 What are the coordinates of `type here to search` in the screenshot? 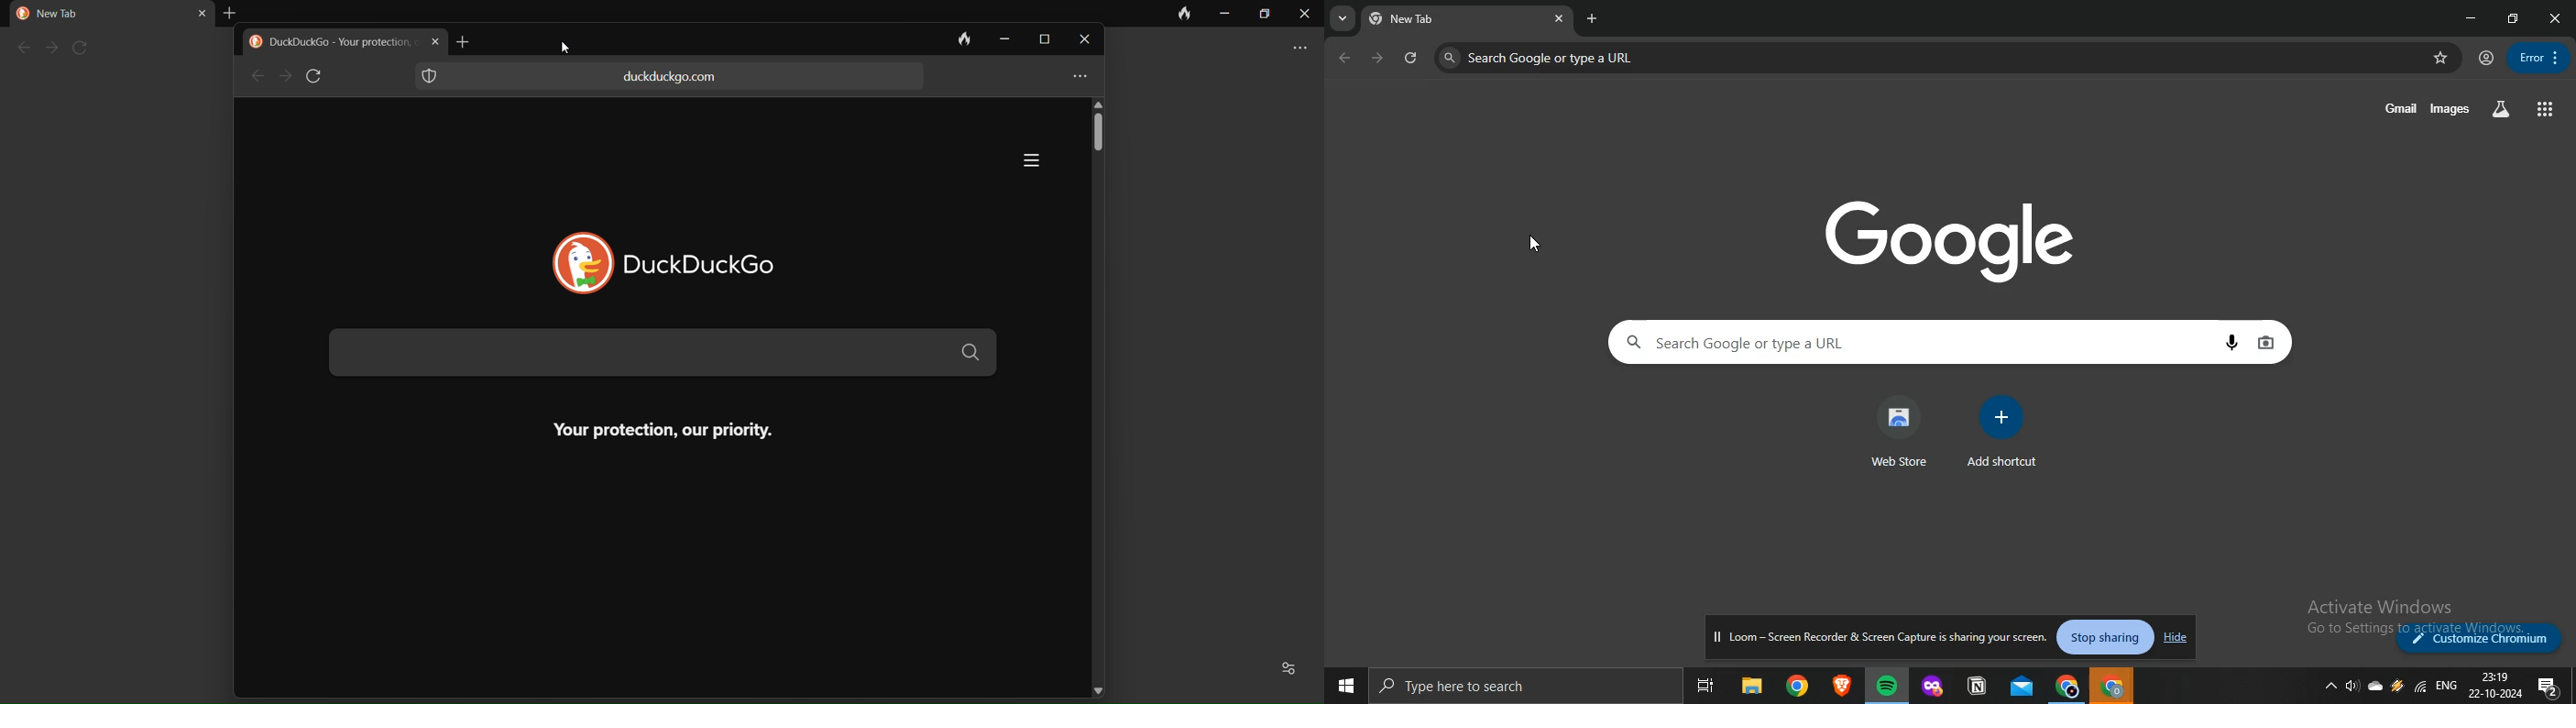 It's located at (1518, 686).